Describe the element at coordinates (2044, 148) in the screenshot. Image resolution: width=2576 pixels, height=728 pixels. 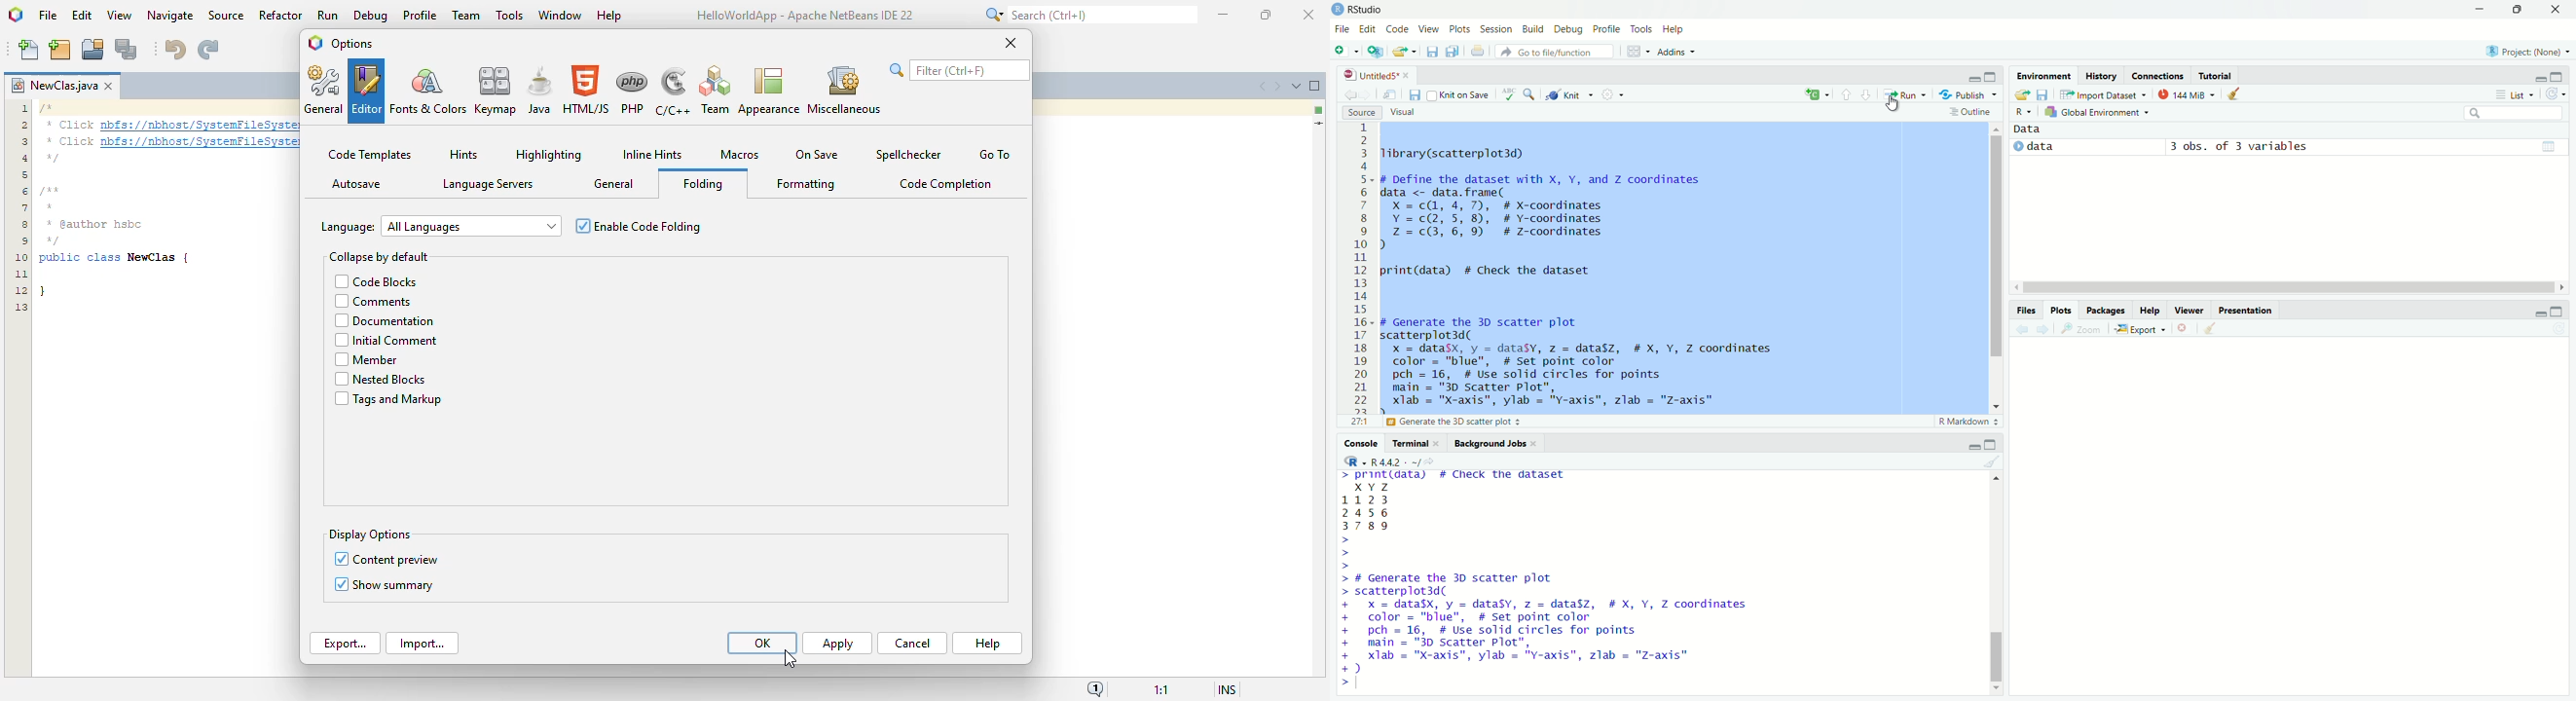
I see `data` at that location.